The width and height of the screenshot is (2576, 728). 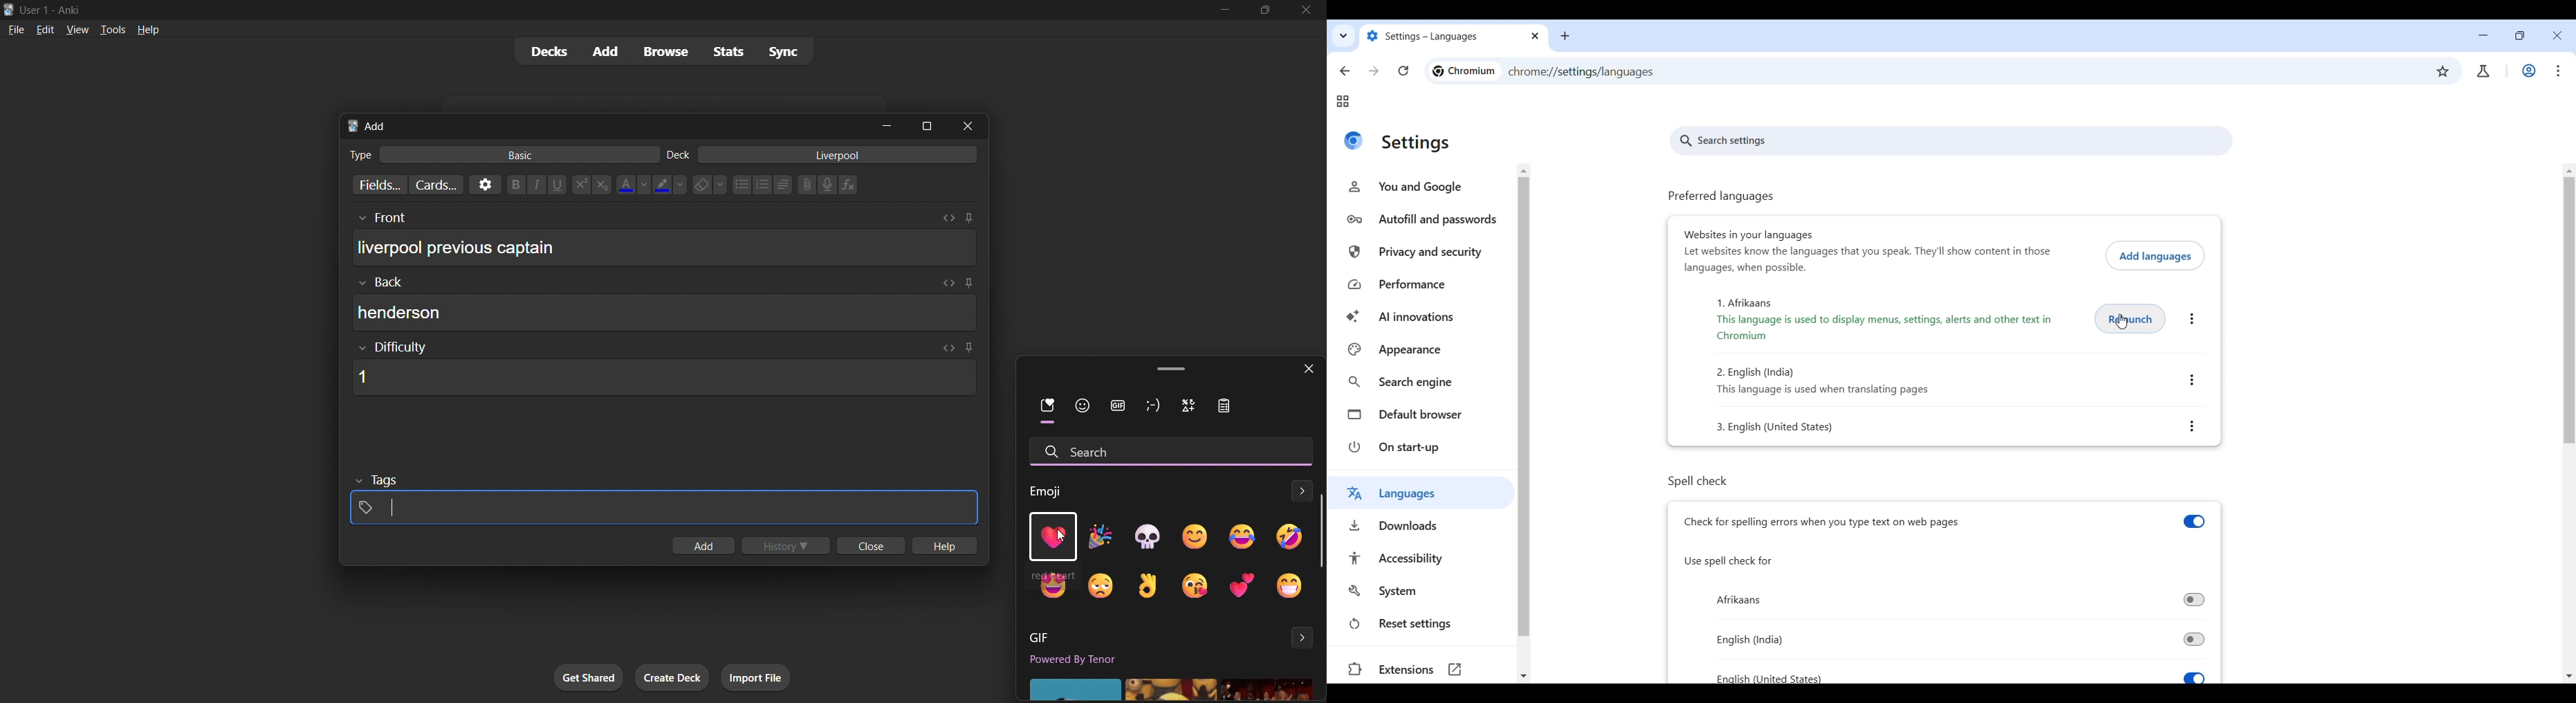 I want to click on Downloads, so click(x=1420, y=525).